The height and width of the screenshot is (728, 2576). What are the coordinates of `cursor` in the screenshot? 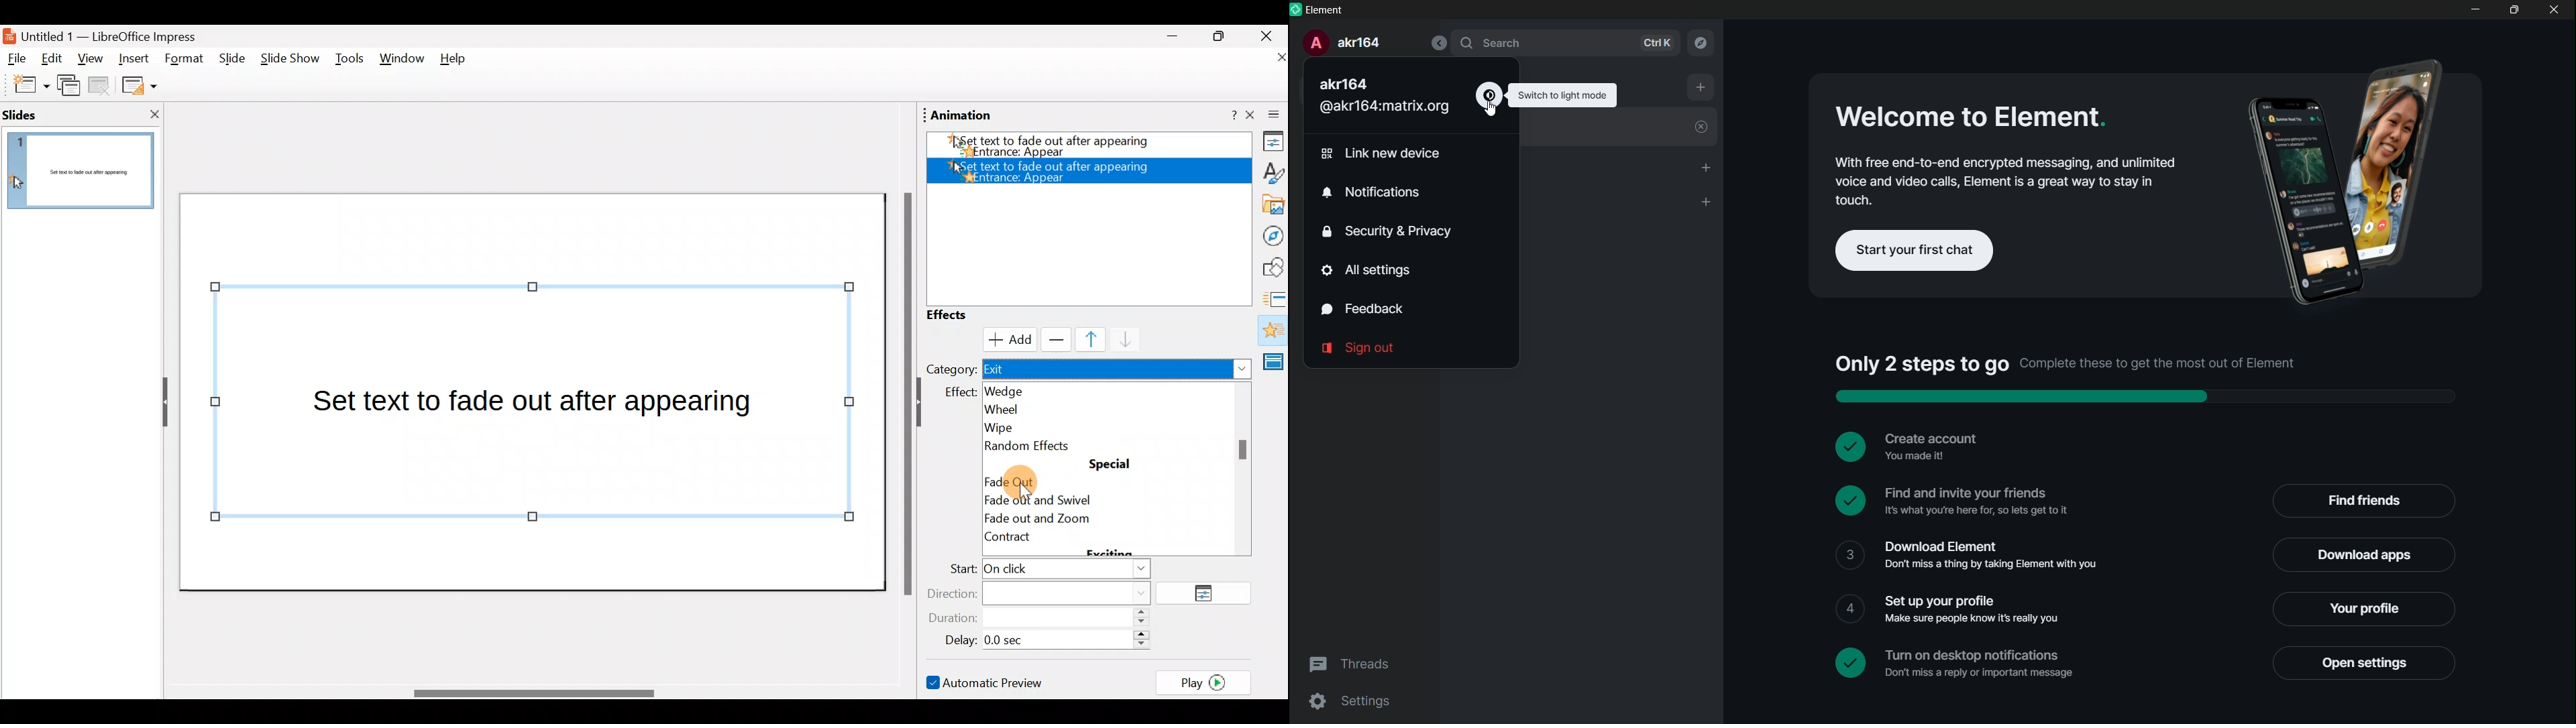 It's located at (1491, 114).